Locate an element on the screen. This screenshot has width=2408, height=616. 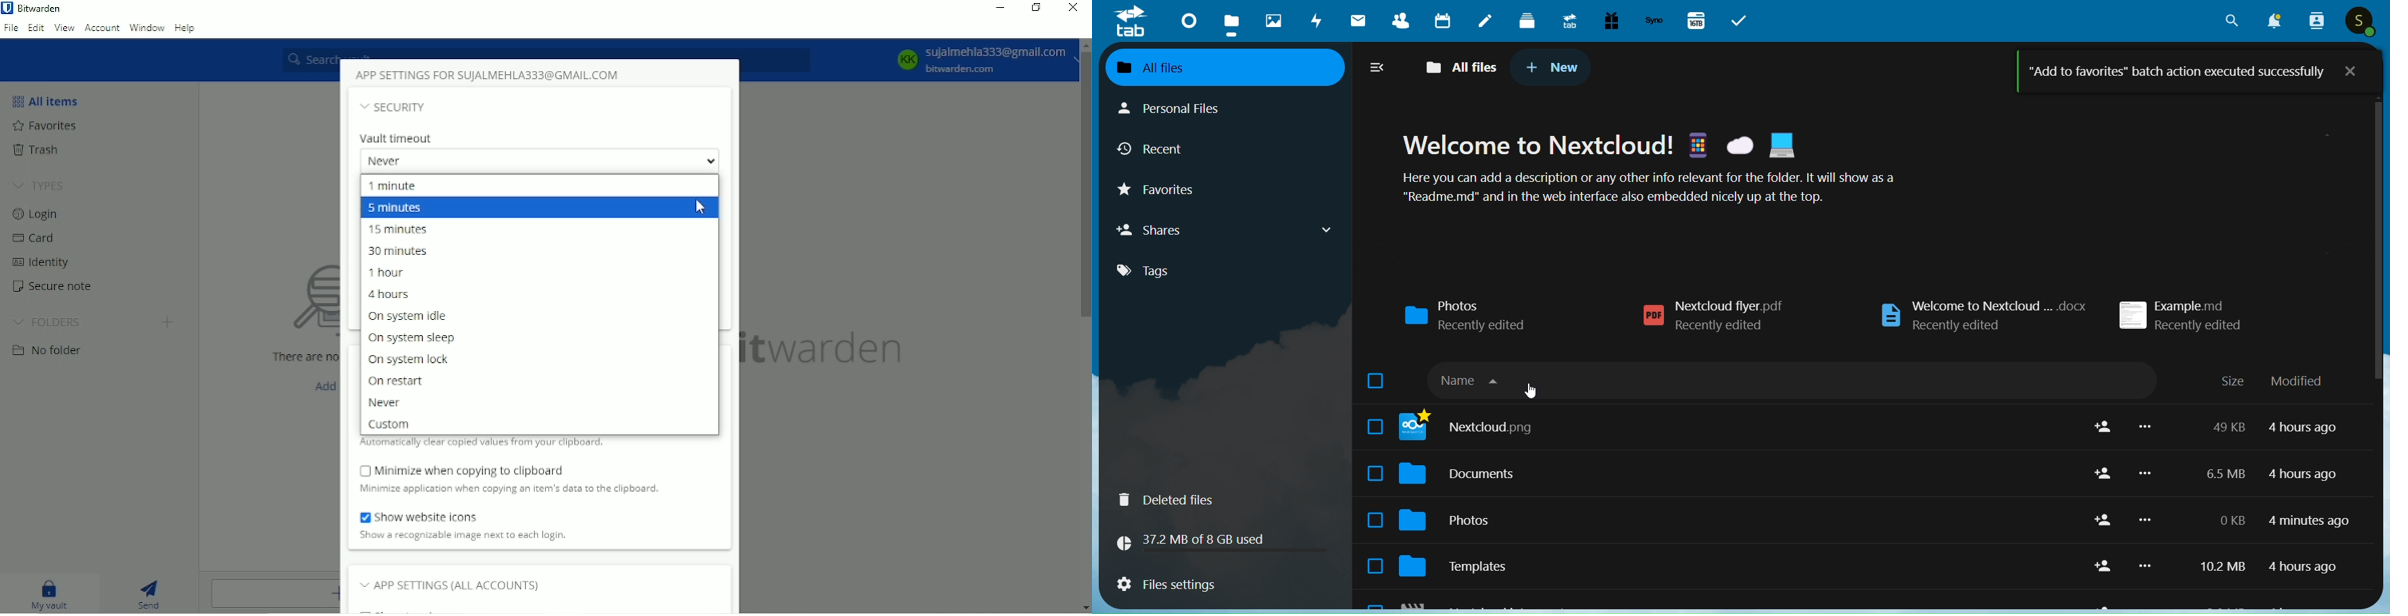
task is located at coordinates (1740, 20).